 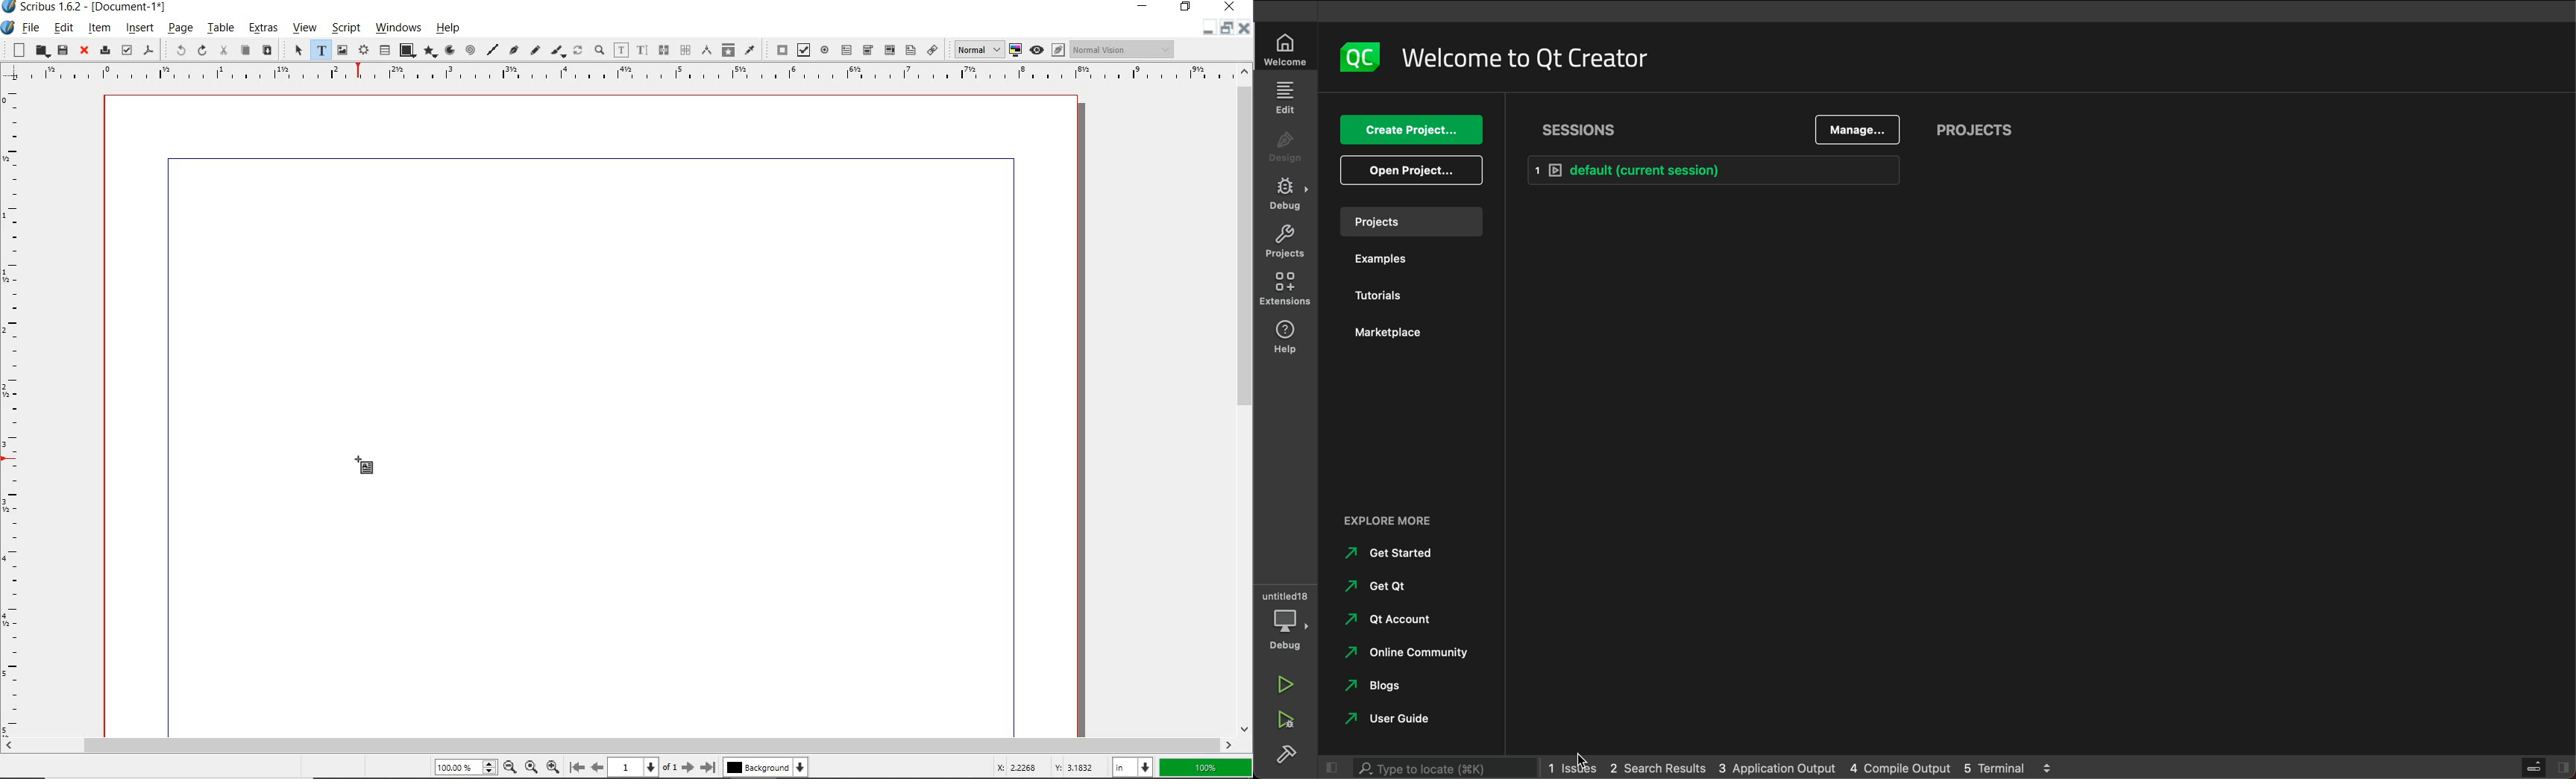 What do you see at coordinates (621, 51) in the screenshot?
I see `edit contents of frame` at bounding box center [621, 51].